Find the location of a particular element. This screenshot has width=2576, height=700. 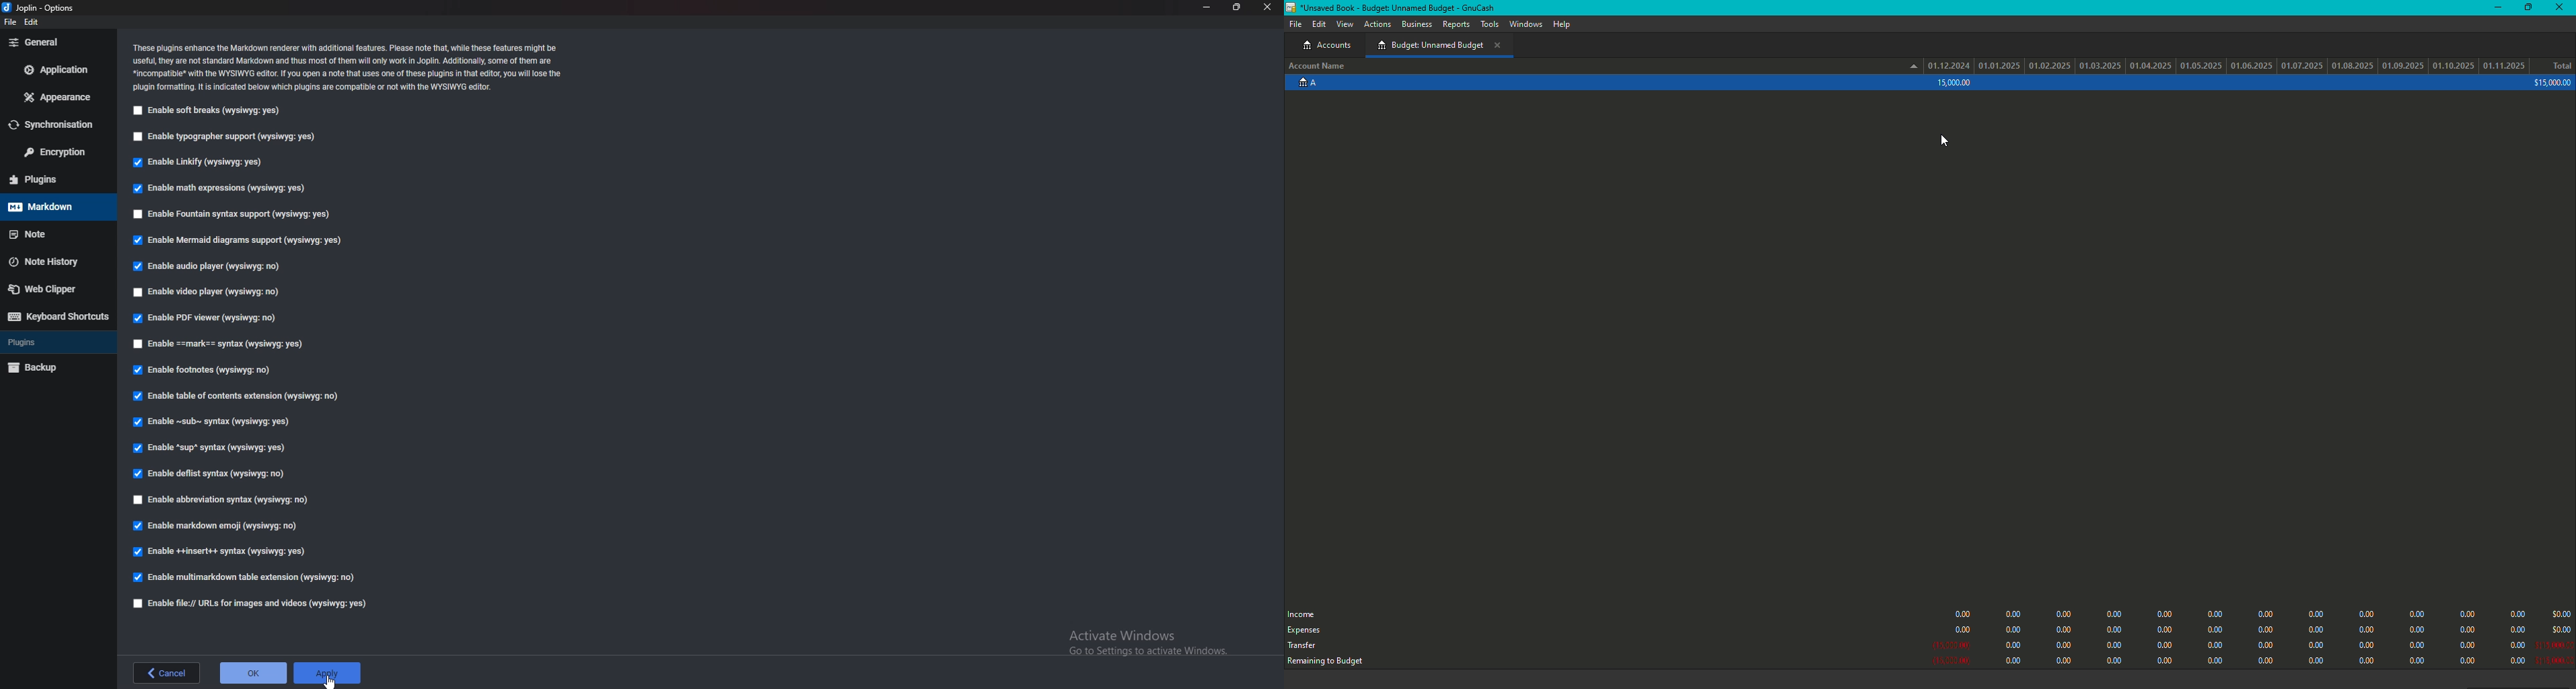

Apply is located at coordinates (328, 675).